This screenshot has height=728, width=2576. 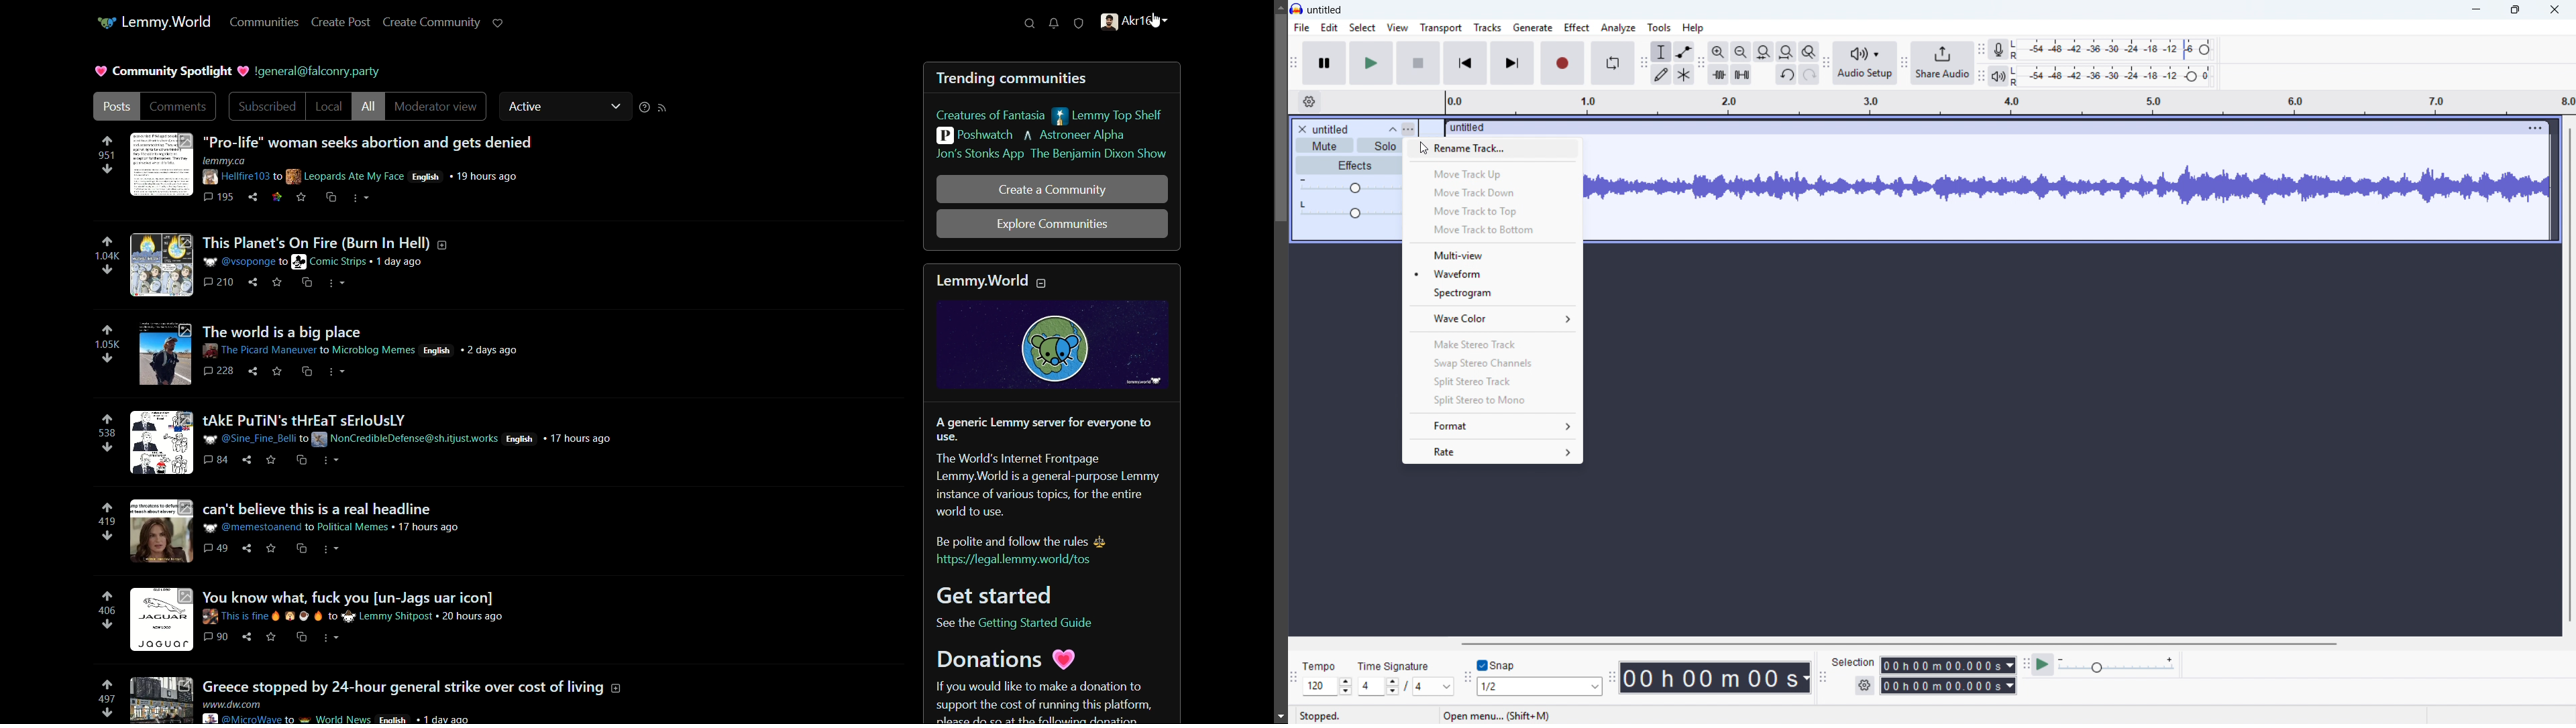 I want to click on all, so click(x=368, y=107).